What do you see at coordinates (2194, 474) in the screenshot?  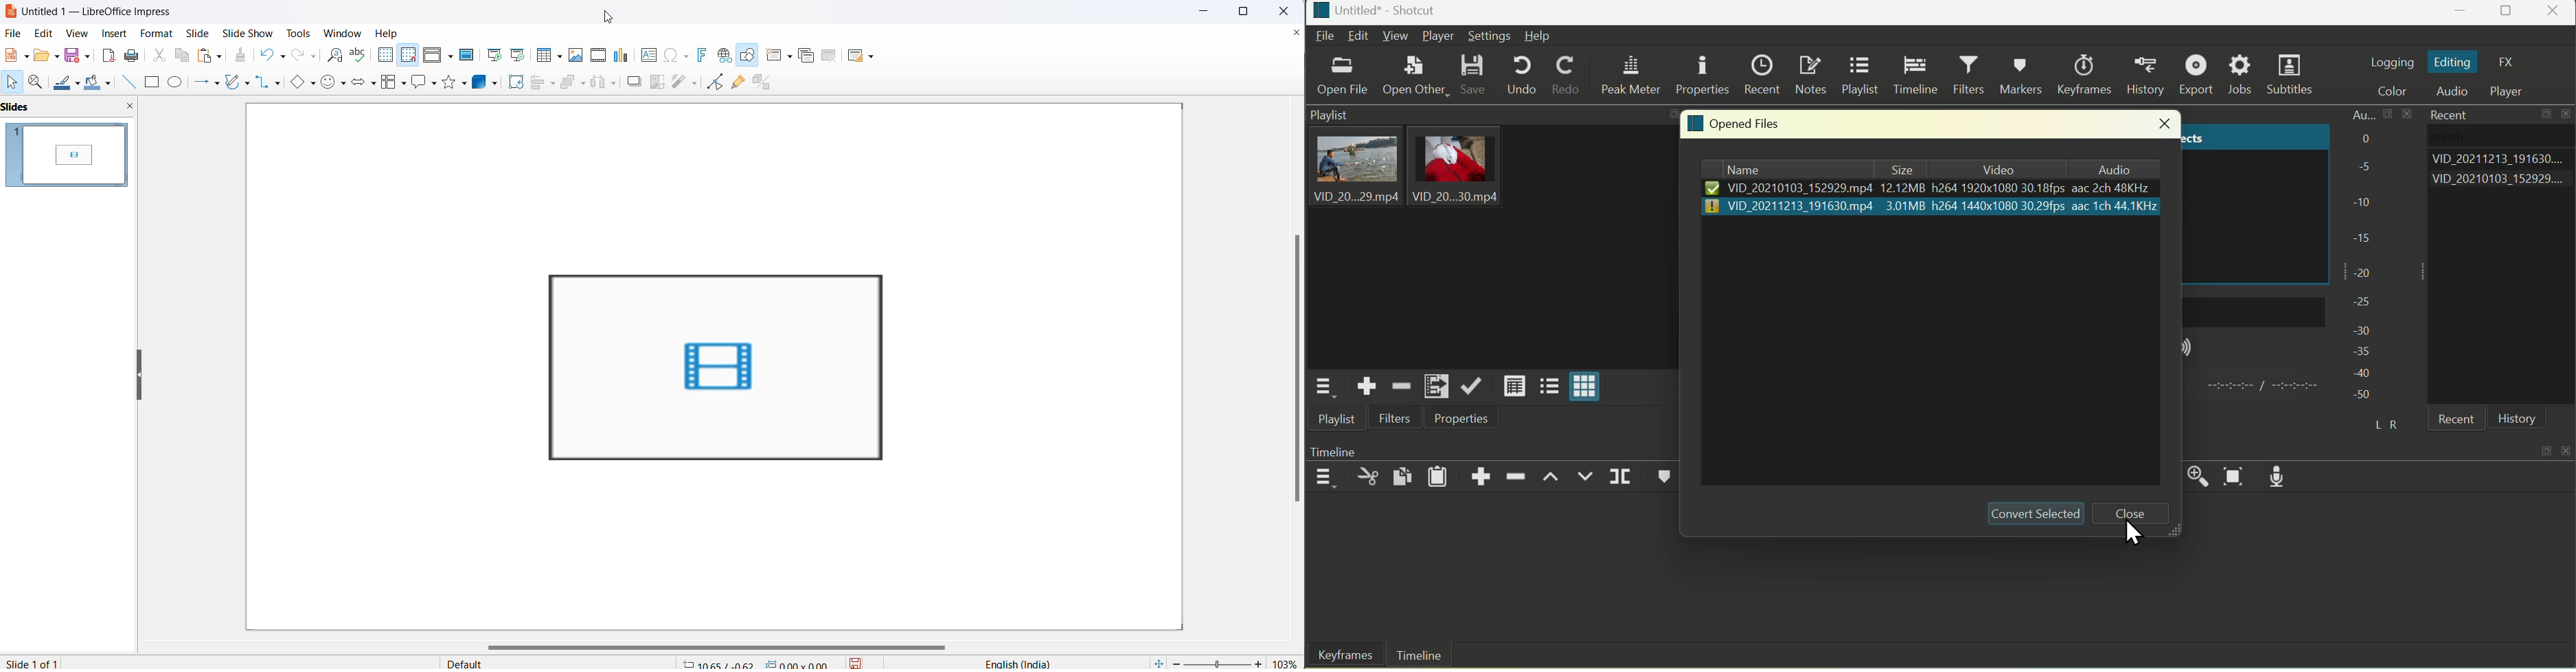 I see `Zoom in` at bounding box center [2194, 474].